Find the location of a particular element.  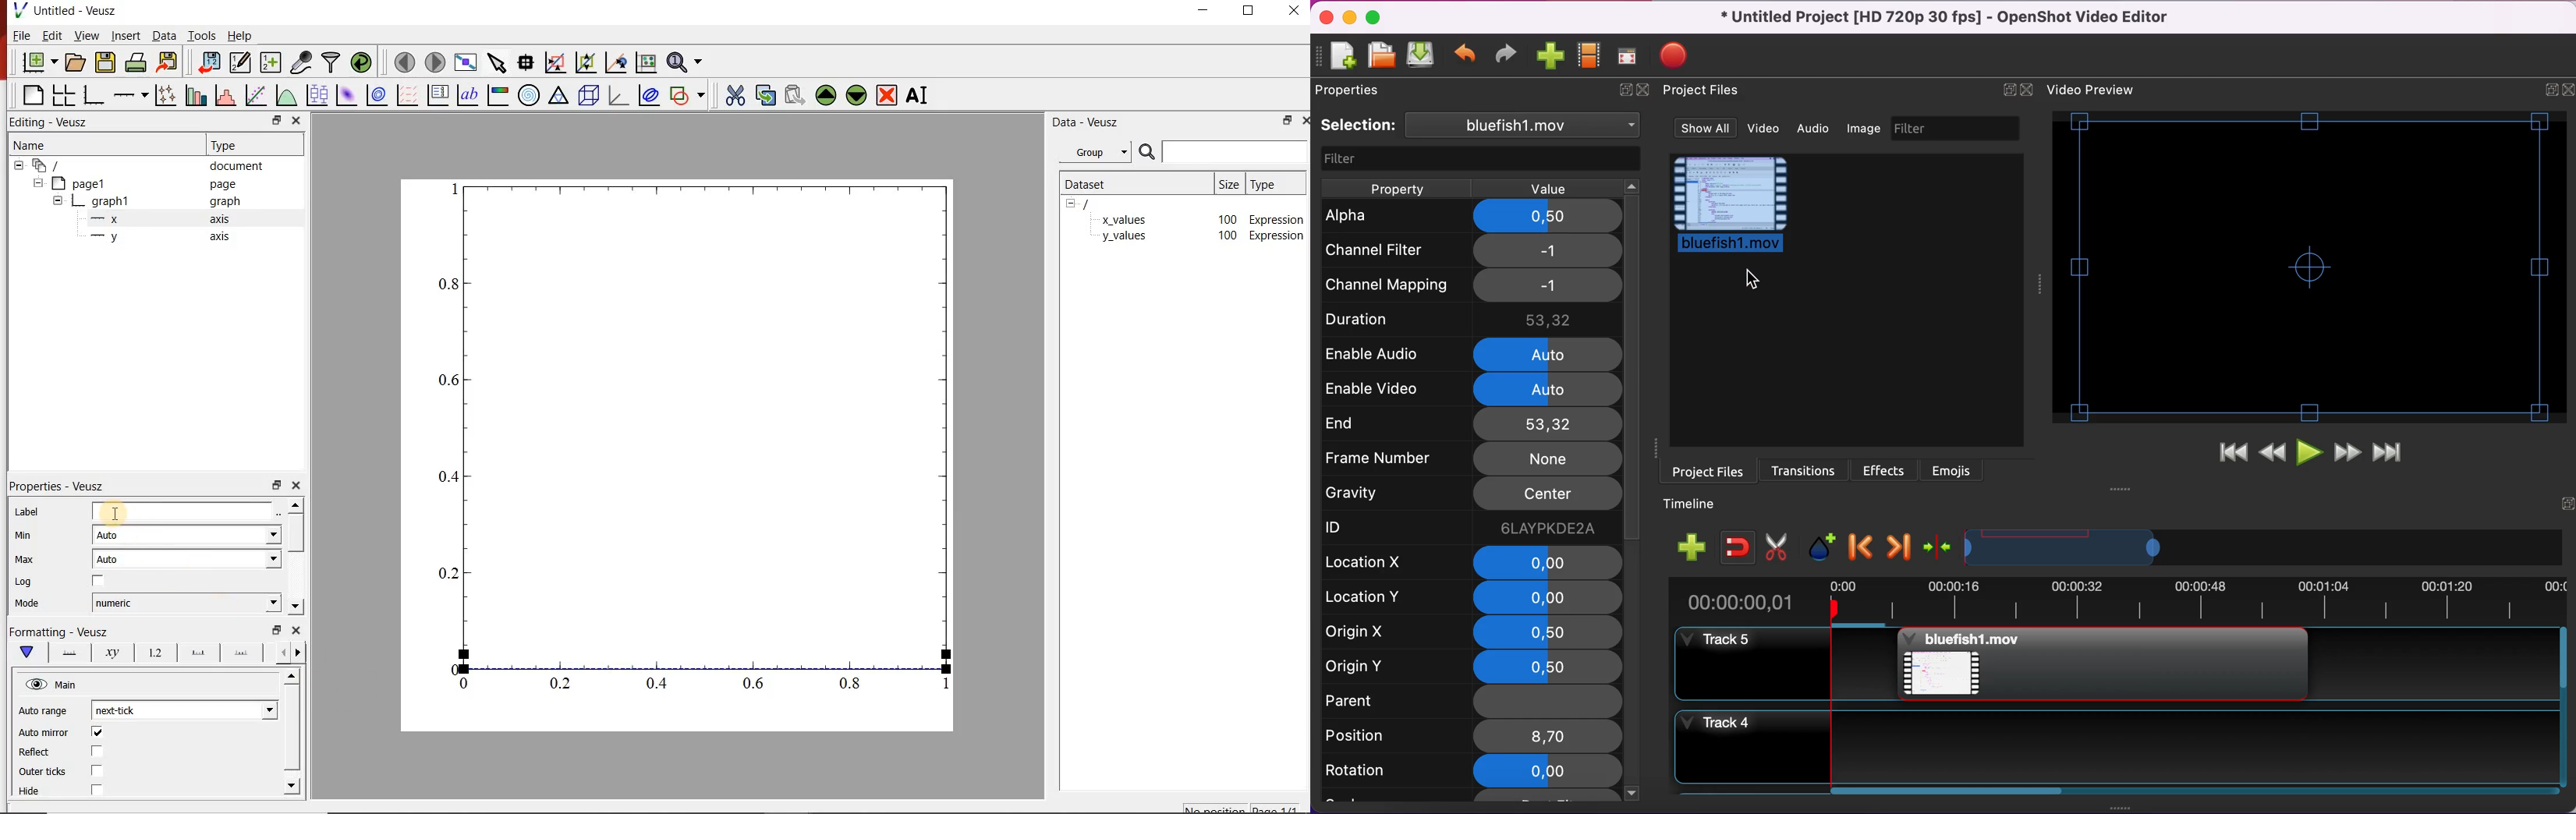

project file is located at coordinates (1732, 205).